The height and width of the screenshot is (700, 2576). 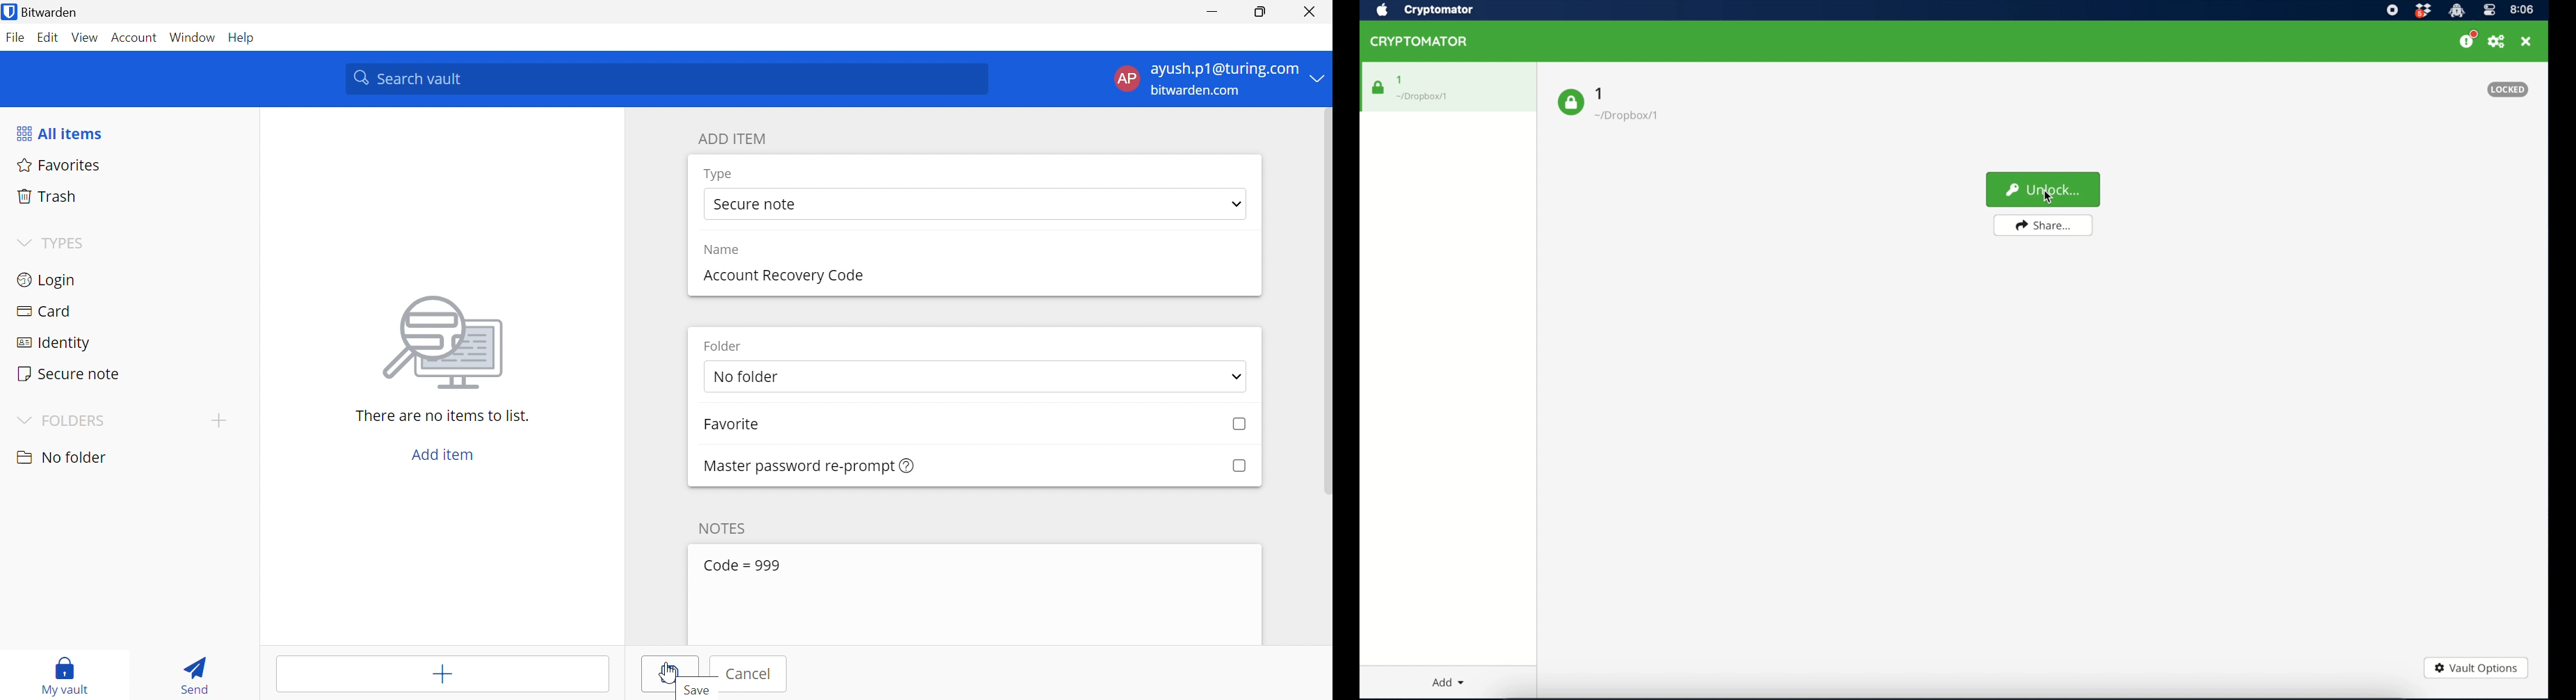 I want to click on Drop Down, so click(x=22, y=419).